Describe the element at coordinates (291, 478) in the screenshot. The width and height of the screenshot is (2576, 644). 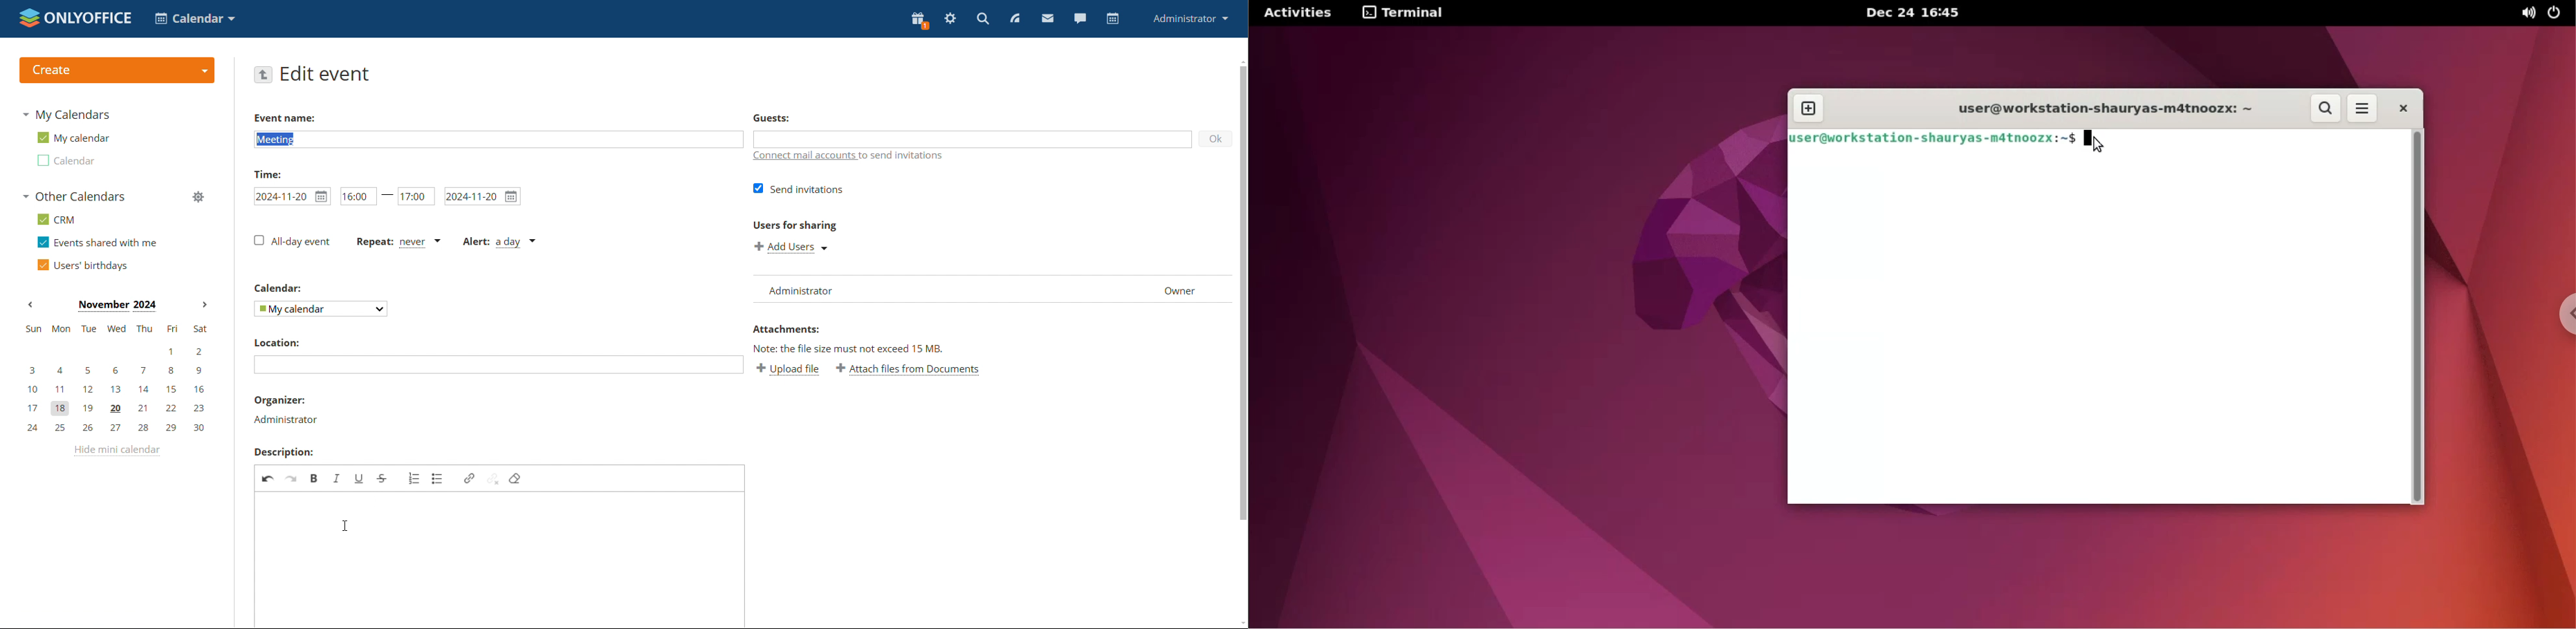
I see `redo` at that location.